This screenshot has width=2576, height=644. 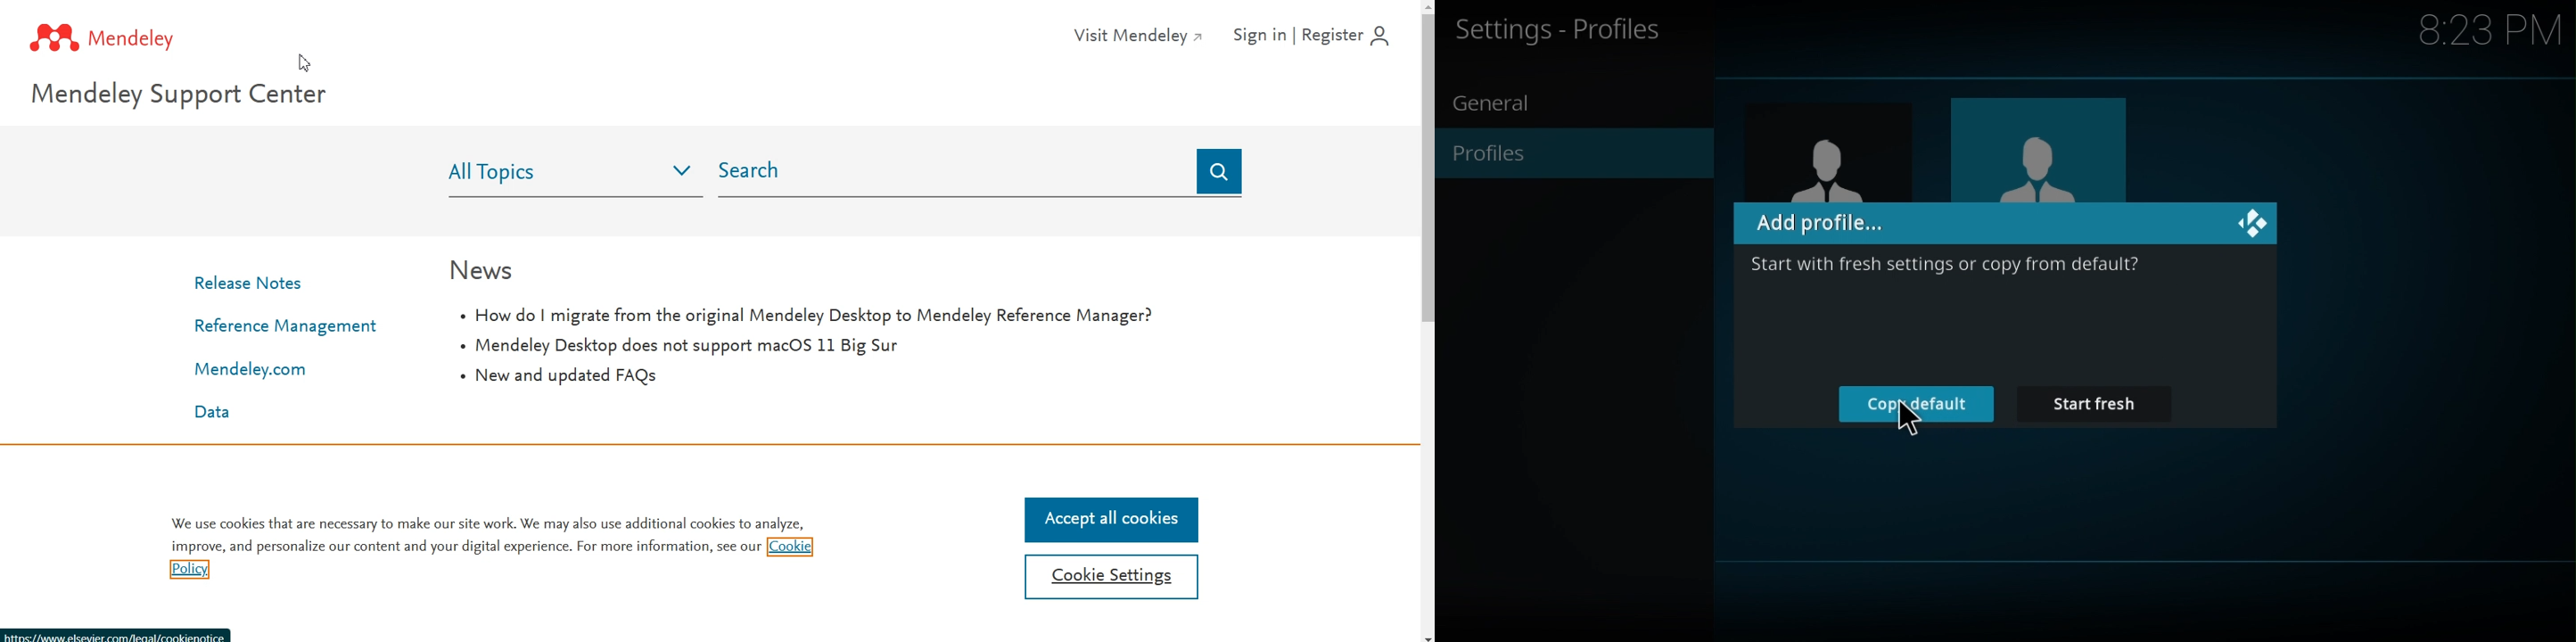 I want to click on image, so click(x=2040, y=152).